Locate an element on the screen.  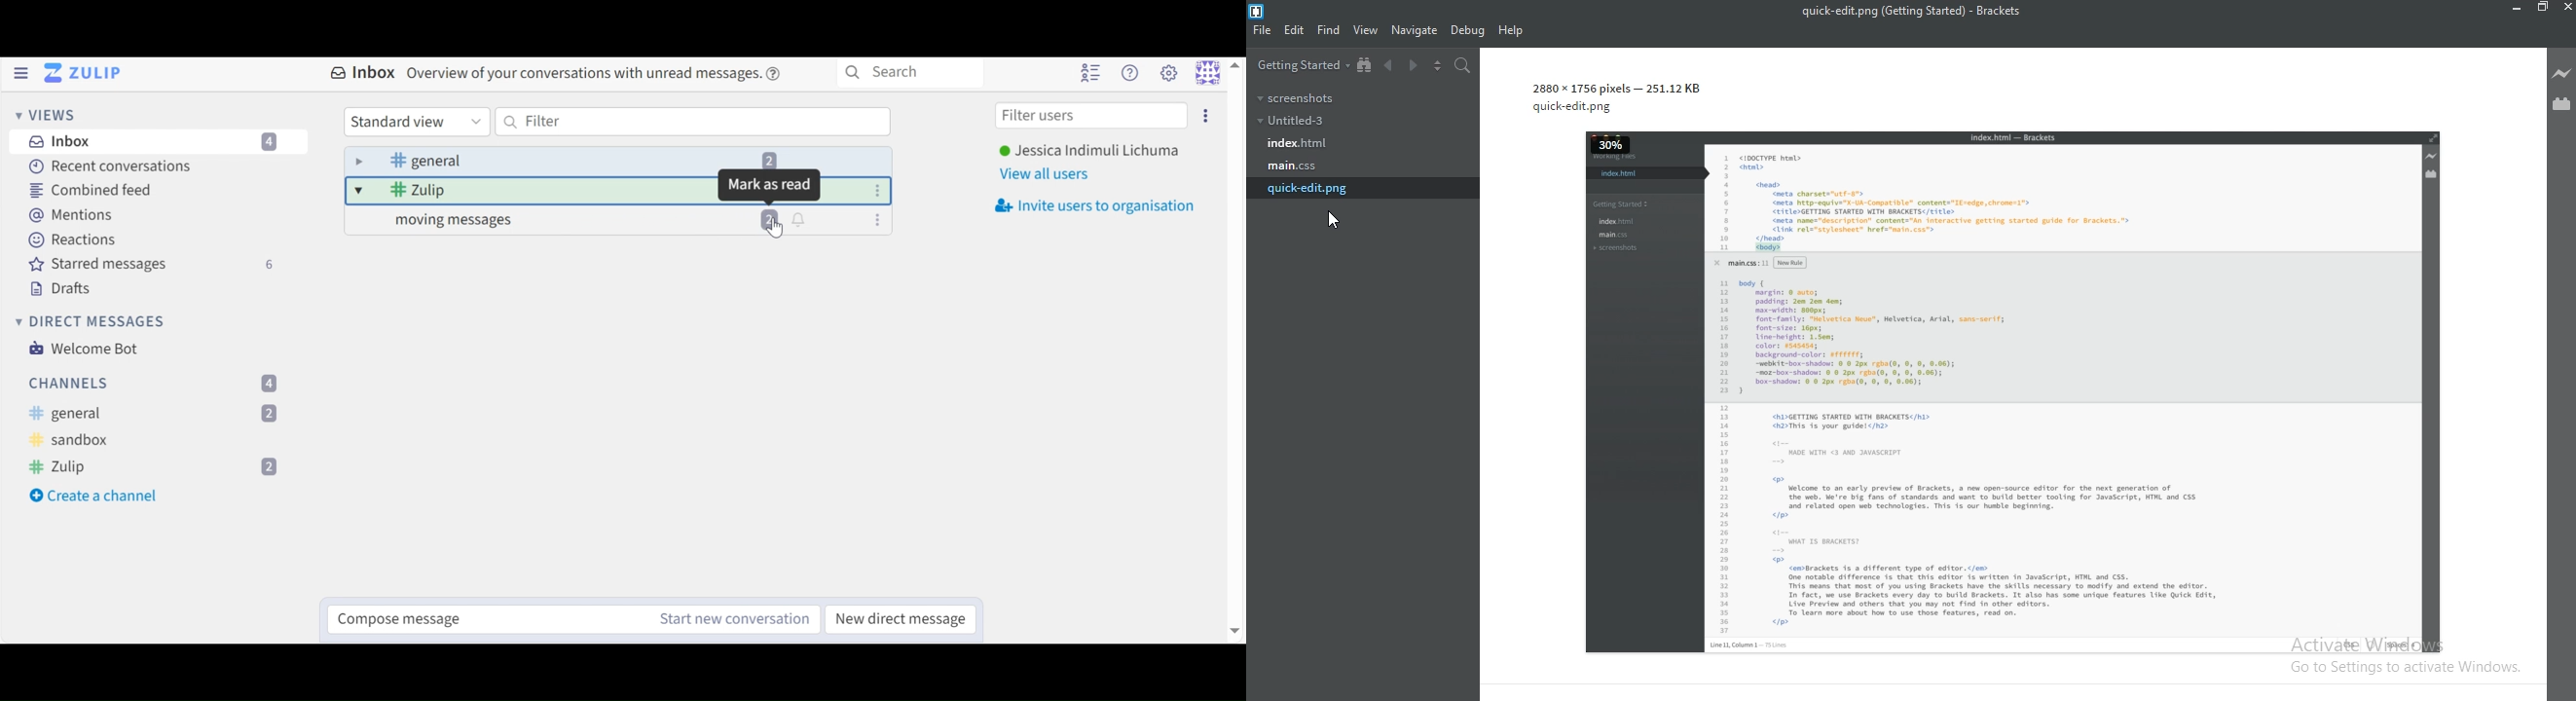
find is located at coordinates (1327, 30).